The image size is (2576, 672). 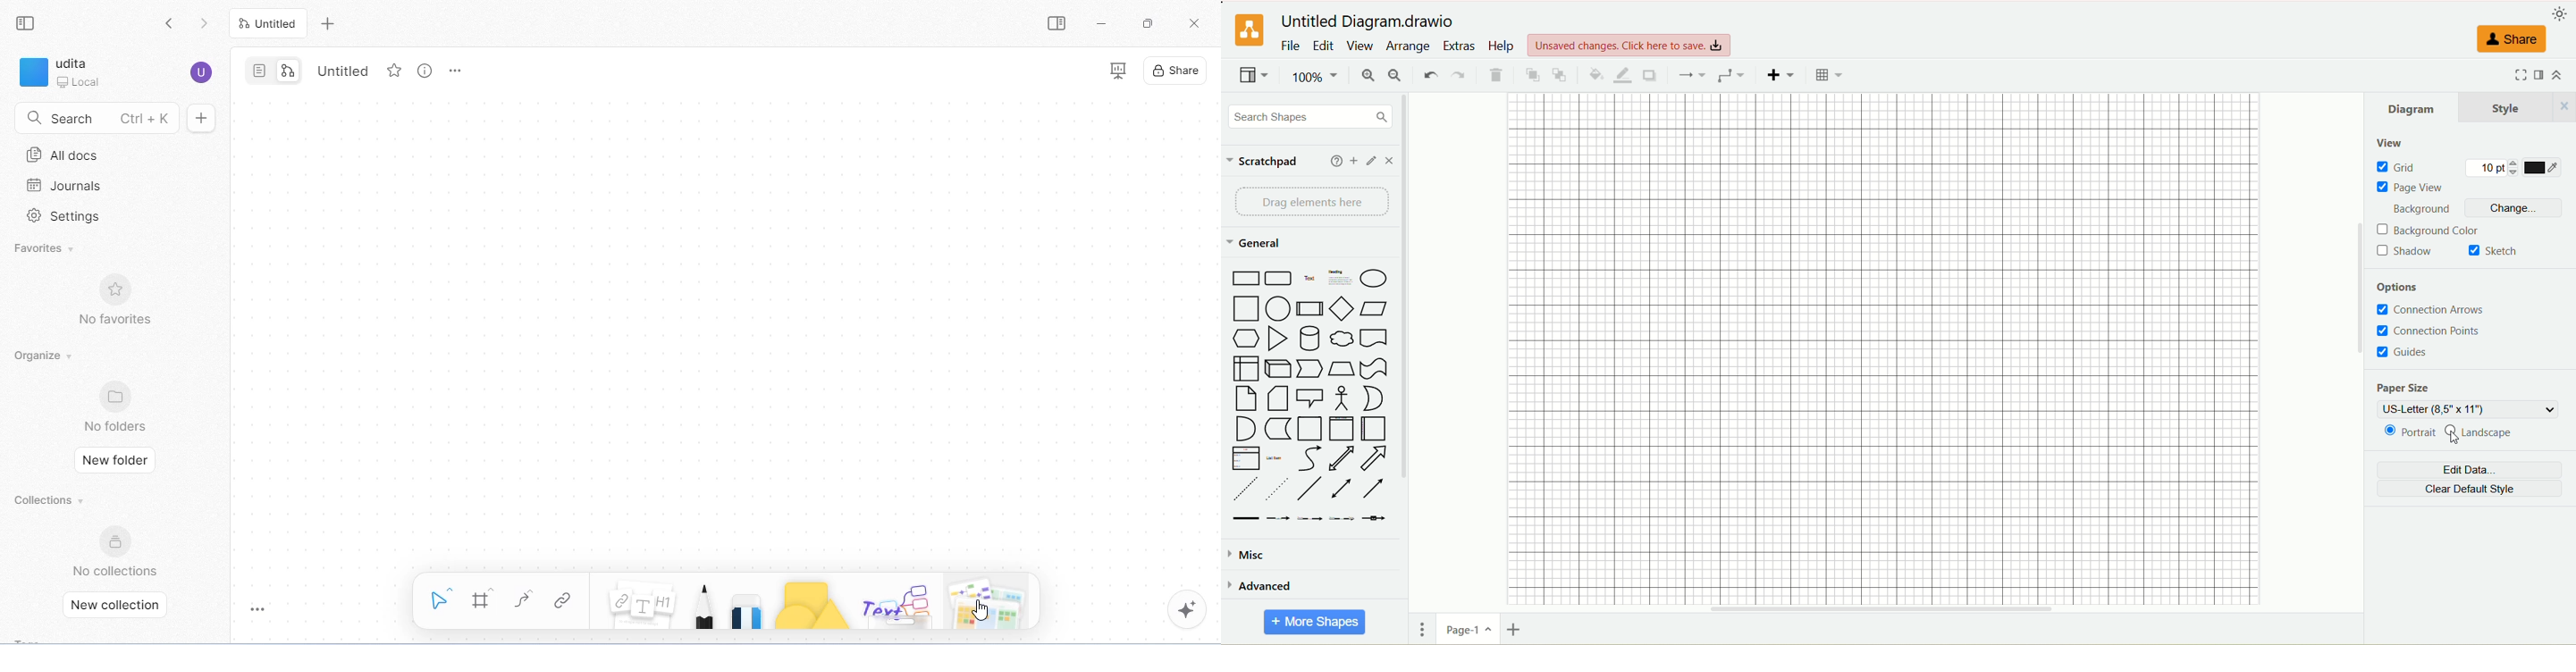 What do you see at coordinates (1470, 631) in the screenshot?
I see `page-1` at bounding box center [1470, 631].